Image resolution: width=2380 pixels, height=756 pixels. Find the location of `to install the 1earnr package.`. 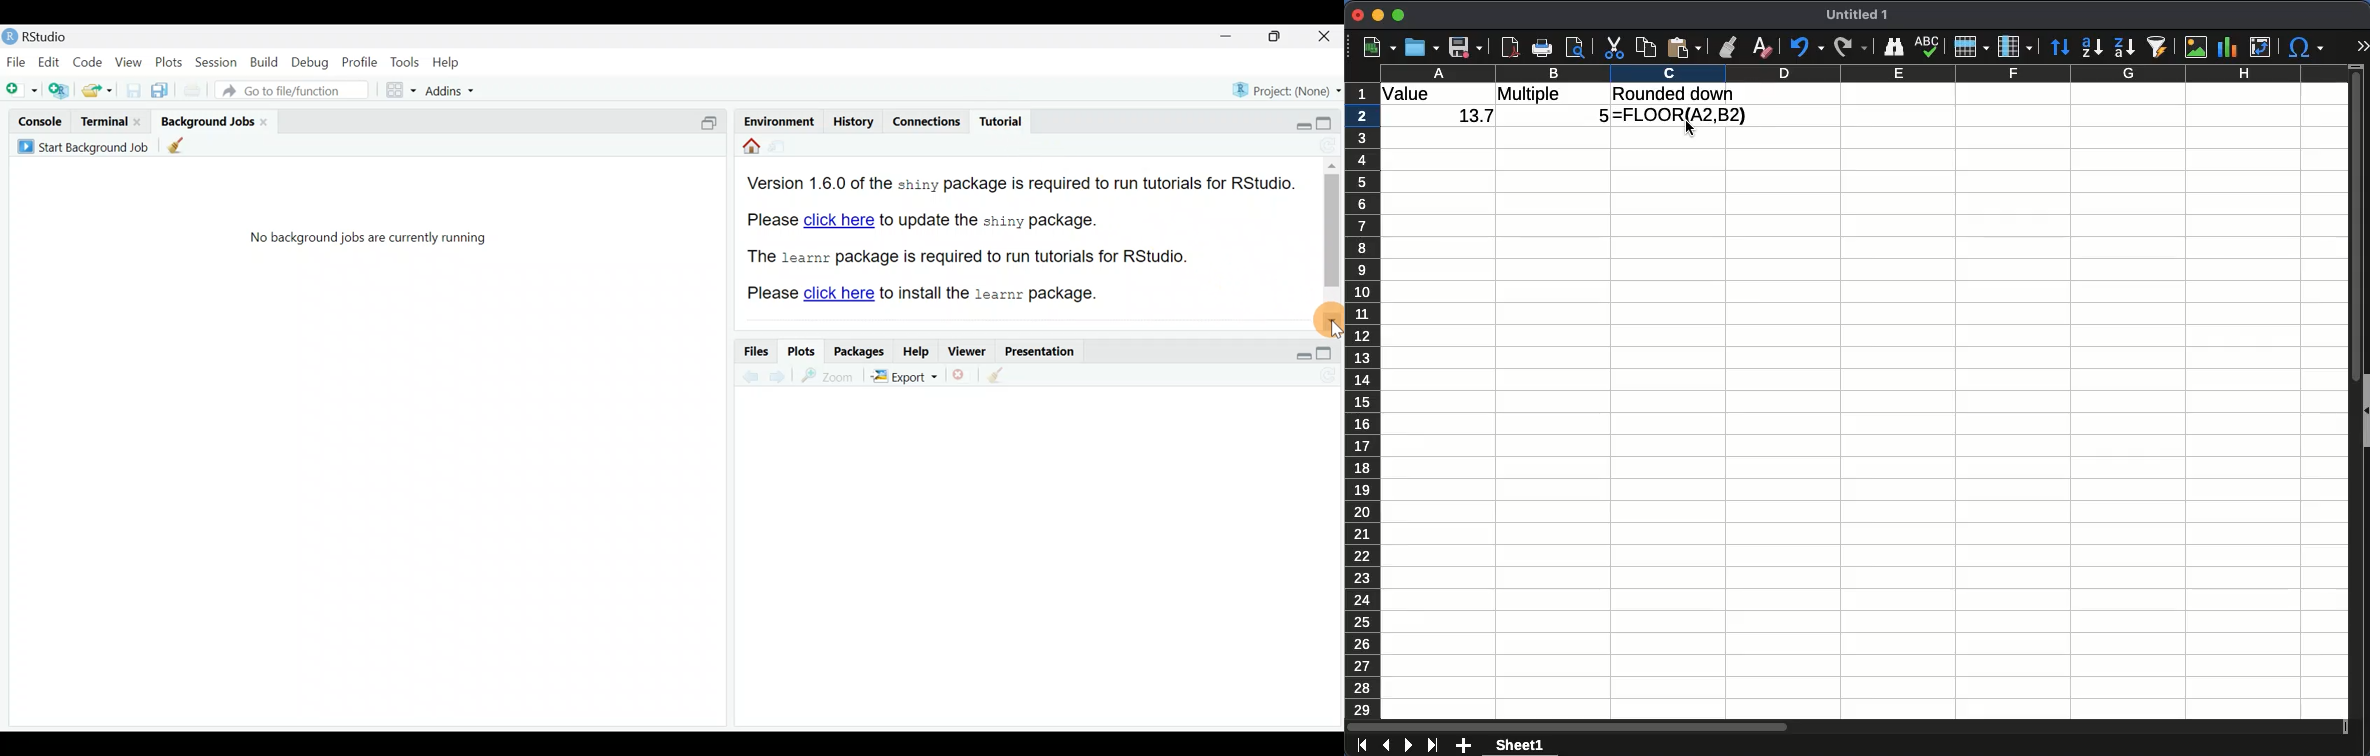

to install the 1earnr package. is located at coordinates (992, 292).